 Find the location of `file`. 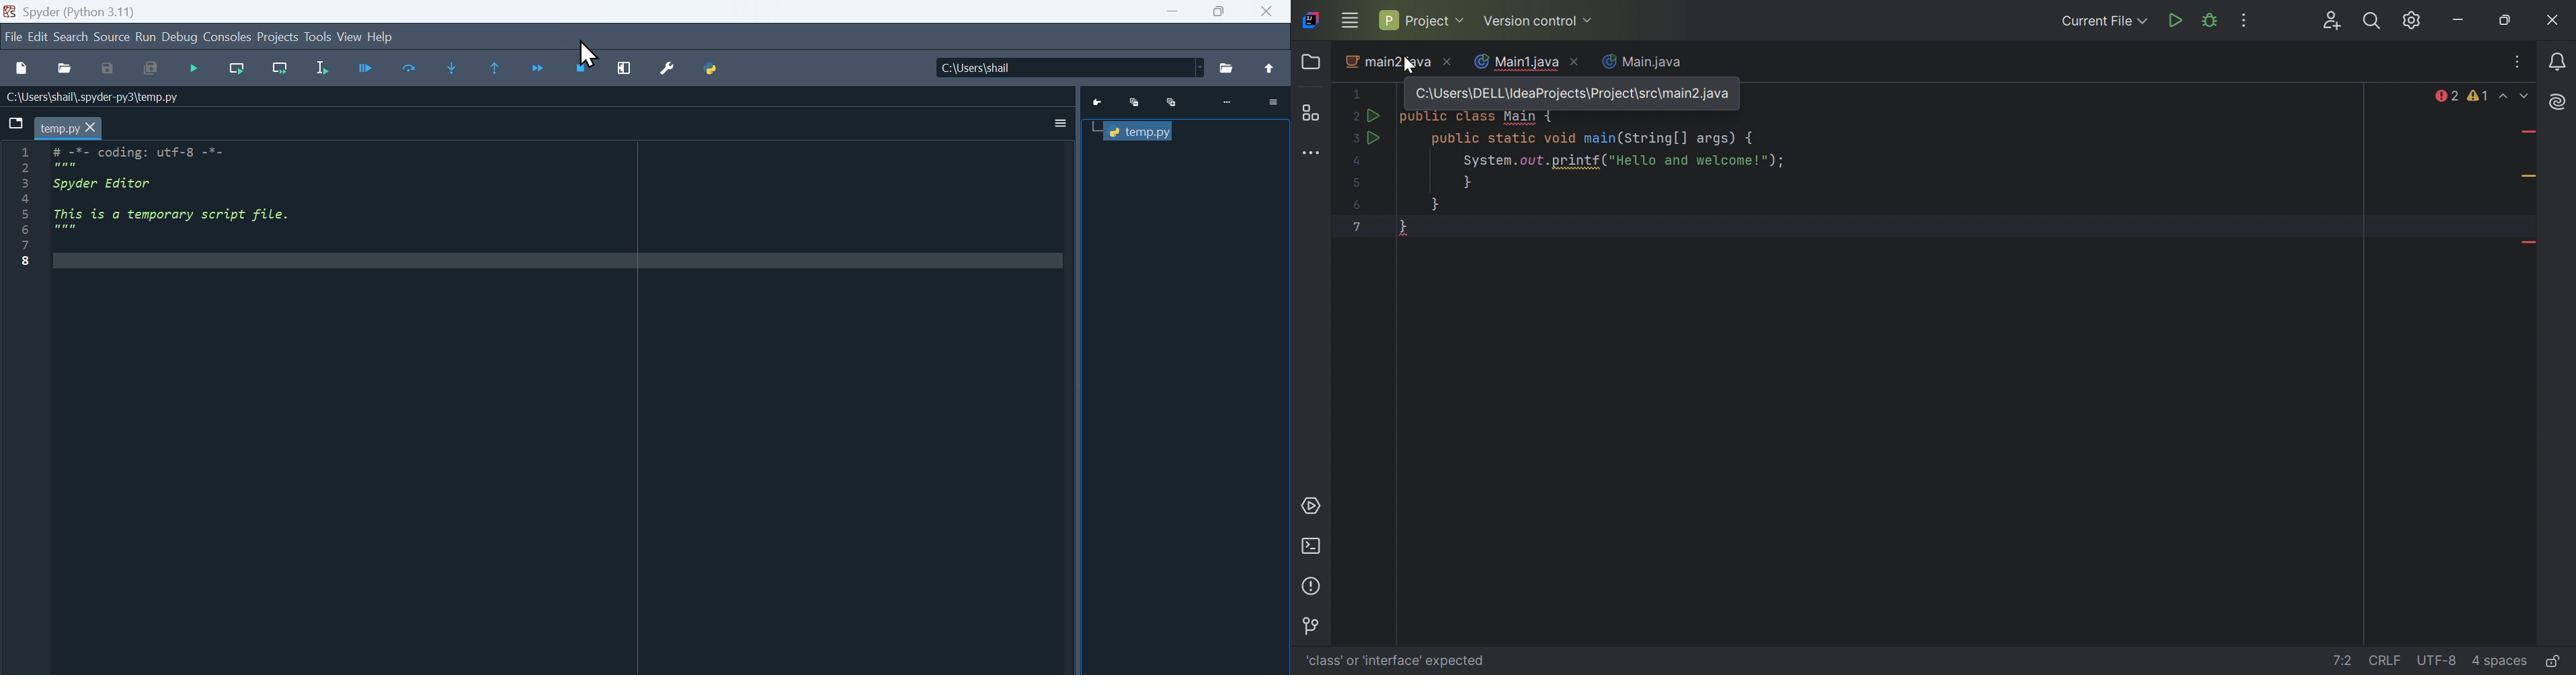

file is located at coordinates (13, 38).